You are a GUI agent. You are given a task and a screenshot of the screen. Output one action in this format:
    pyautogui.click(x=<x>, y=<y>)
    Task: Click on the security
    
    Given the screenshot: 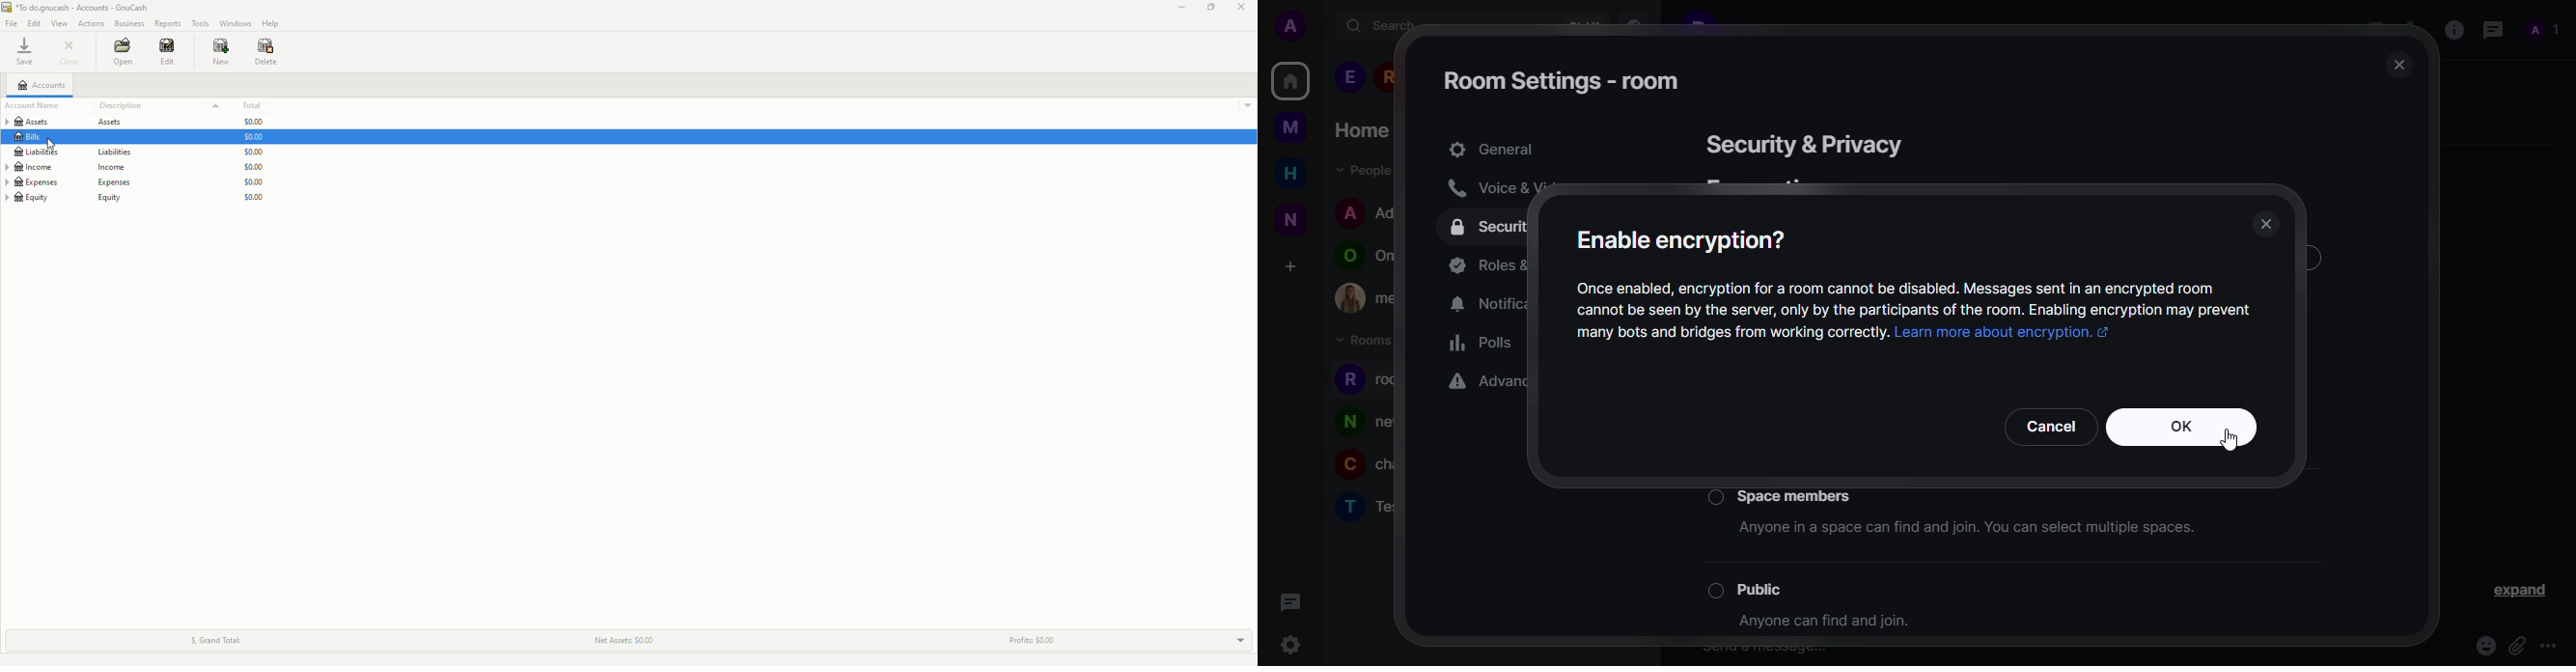 What is the action you would take?
    pyautogui.click(x=1487, y=228)
    